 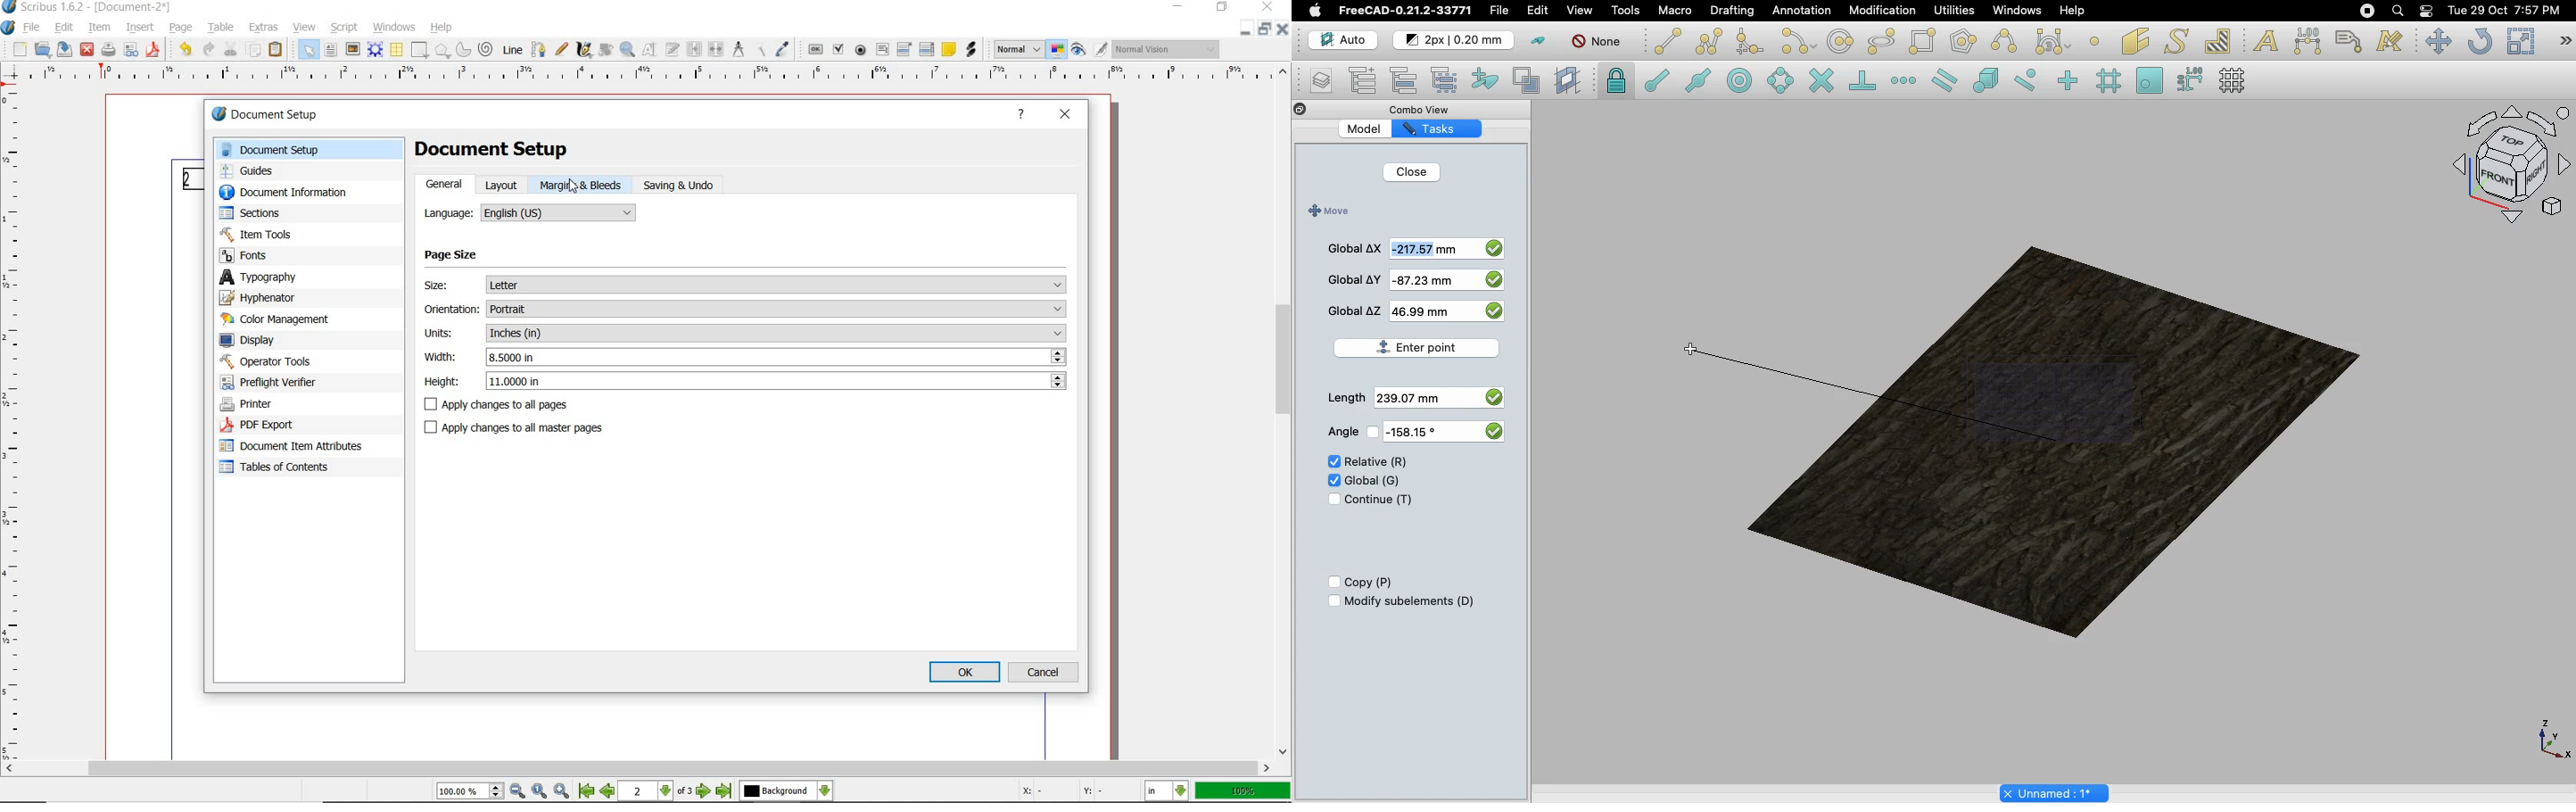 I want to click on select, so click(x=309, y=53).